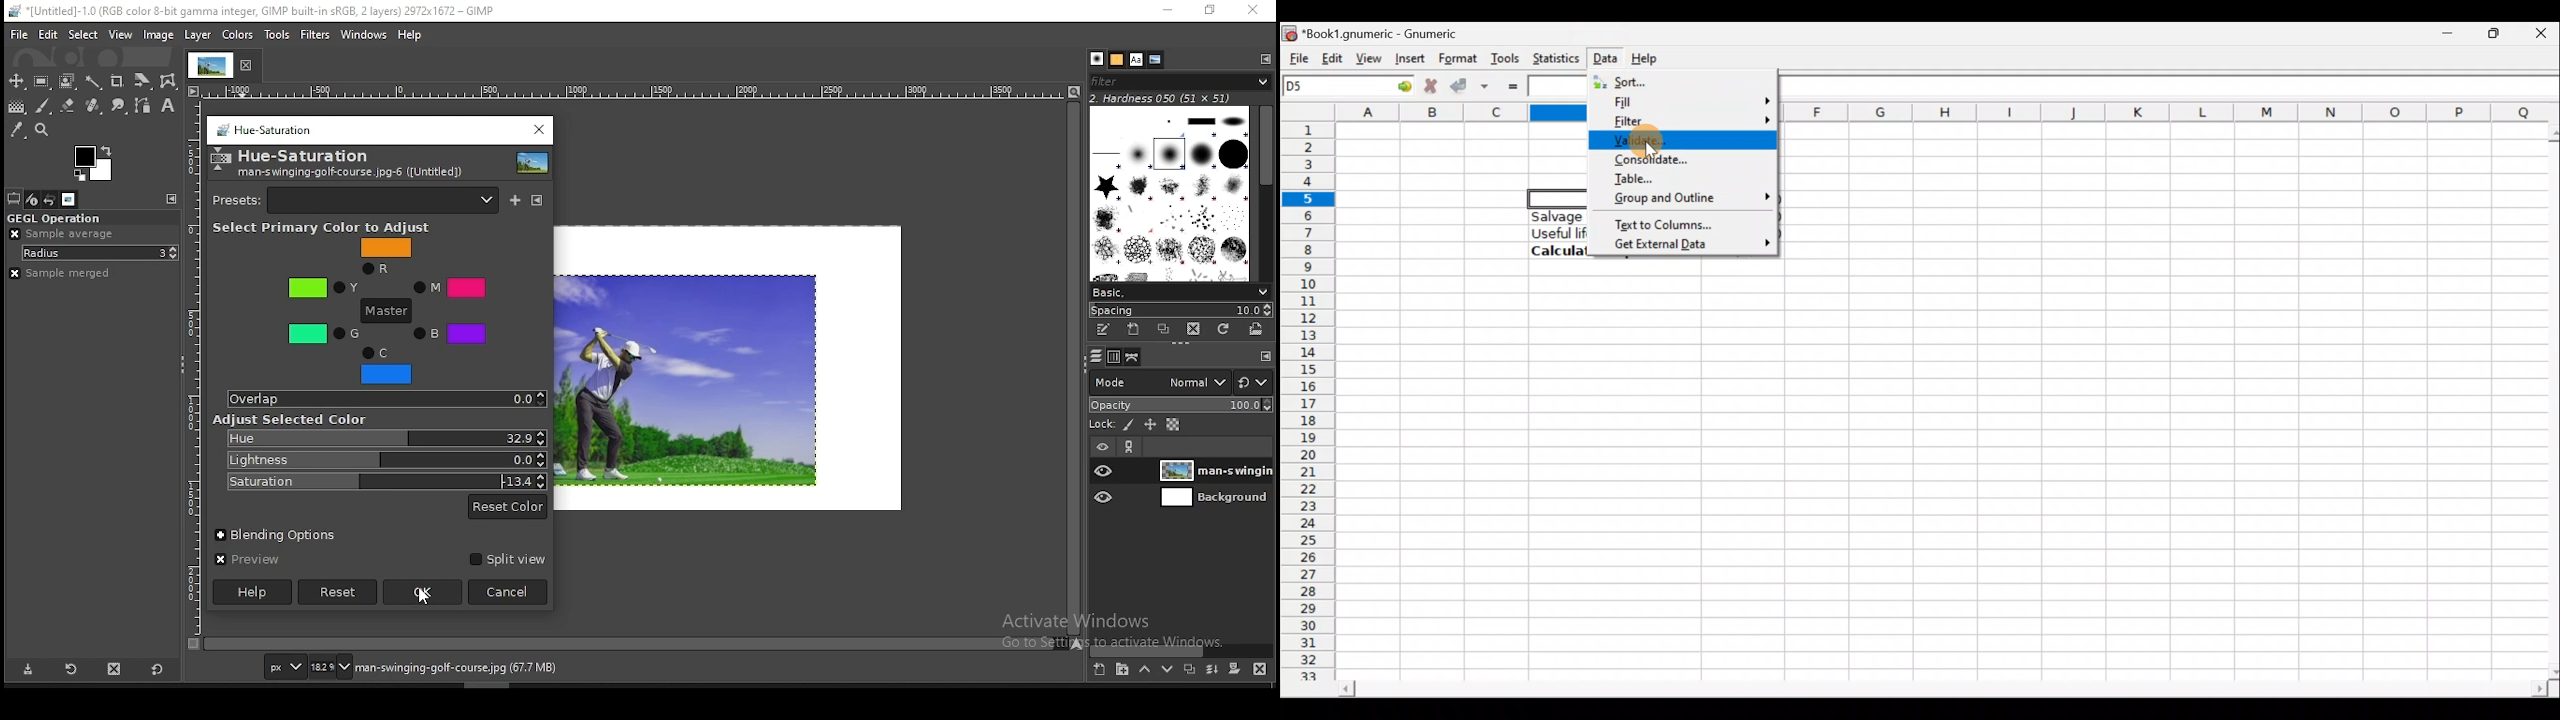  I want to click on Text to columns, so click(1679, 224).